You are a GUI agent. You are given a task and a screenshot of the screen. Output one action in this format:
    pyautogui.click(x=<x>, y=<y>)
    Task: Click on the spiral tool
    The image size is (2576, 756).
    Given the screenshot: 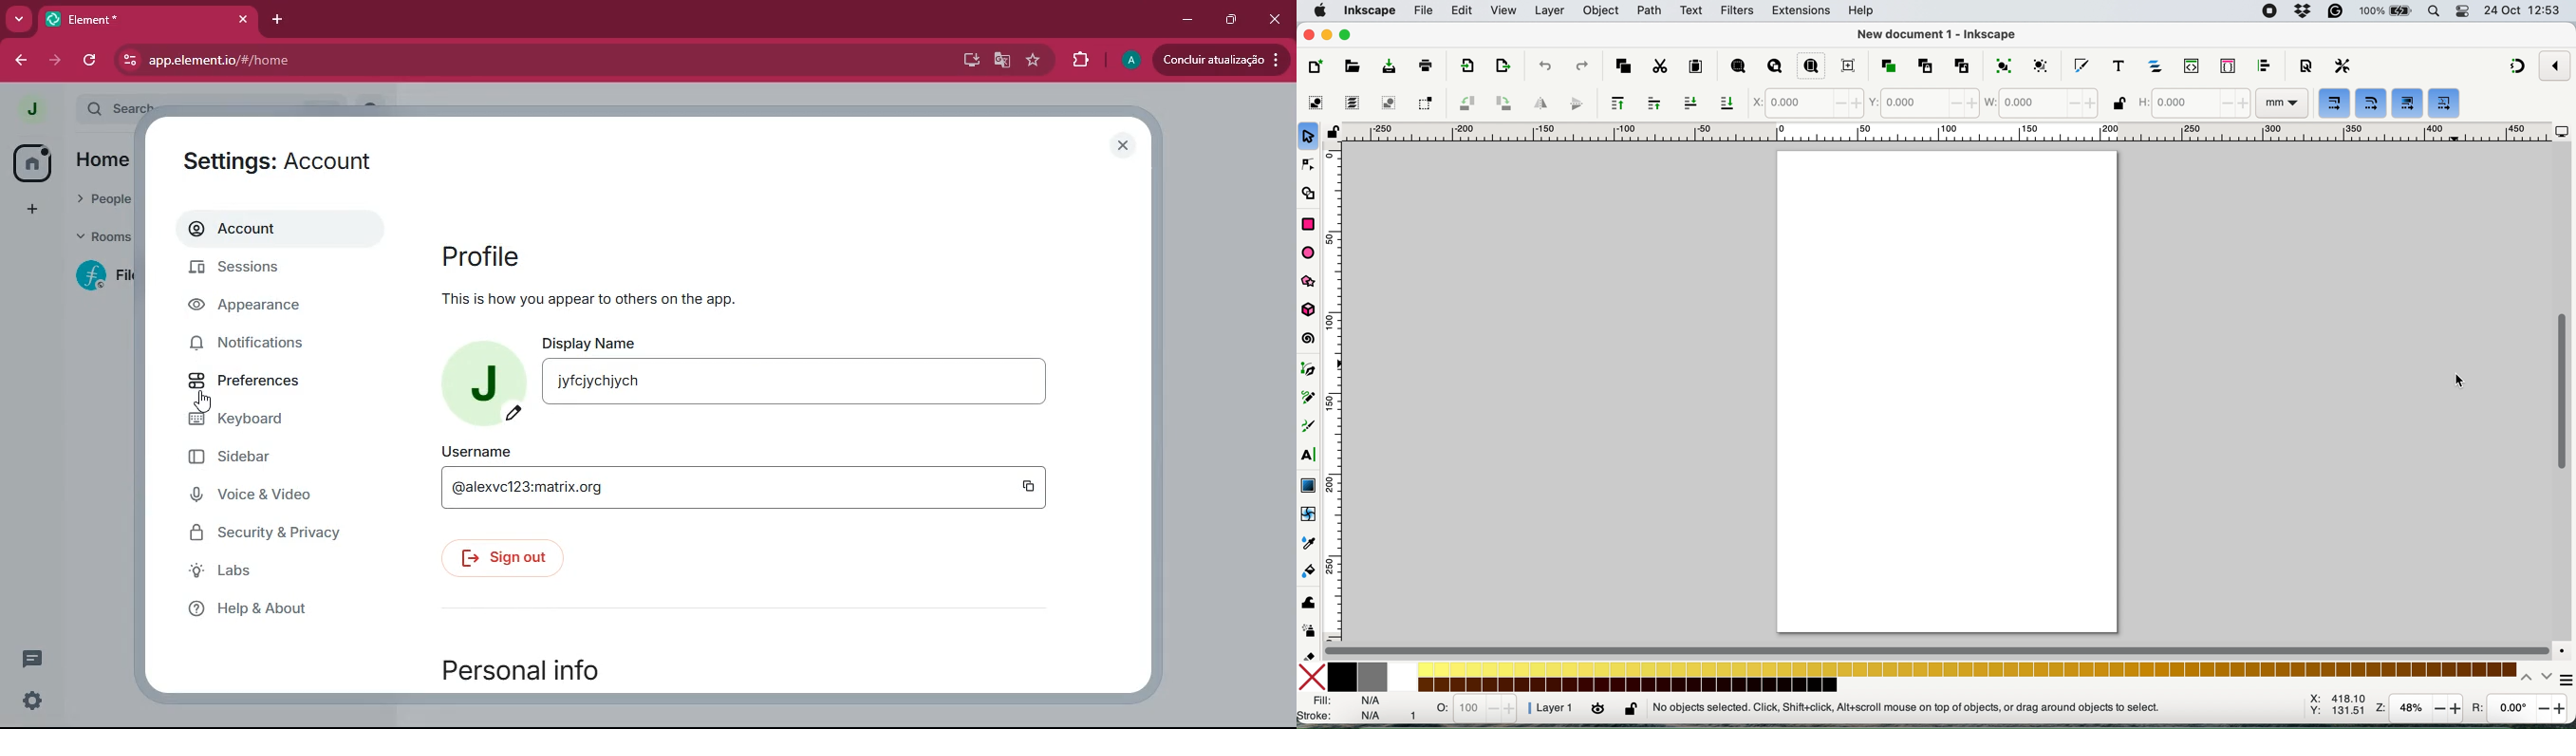 What is the action you would take?
    pyautogui.click(x=1310, y=338)
    